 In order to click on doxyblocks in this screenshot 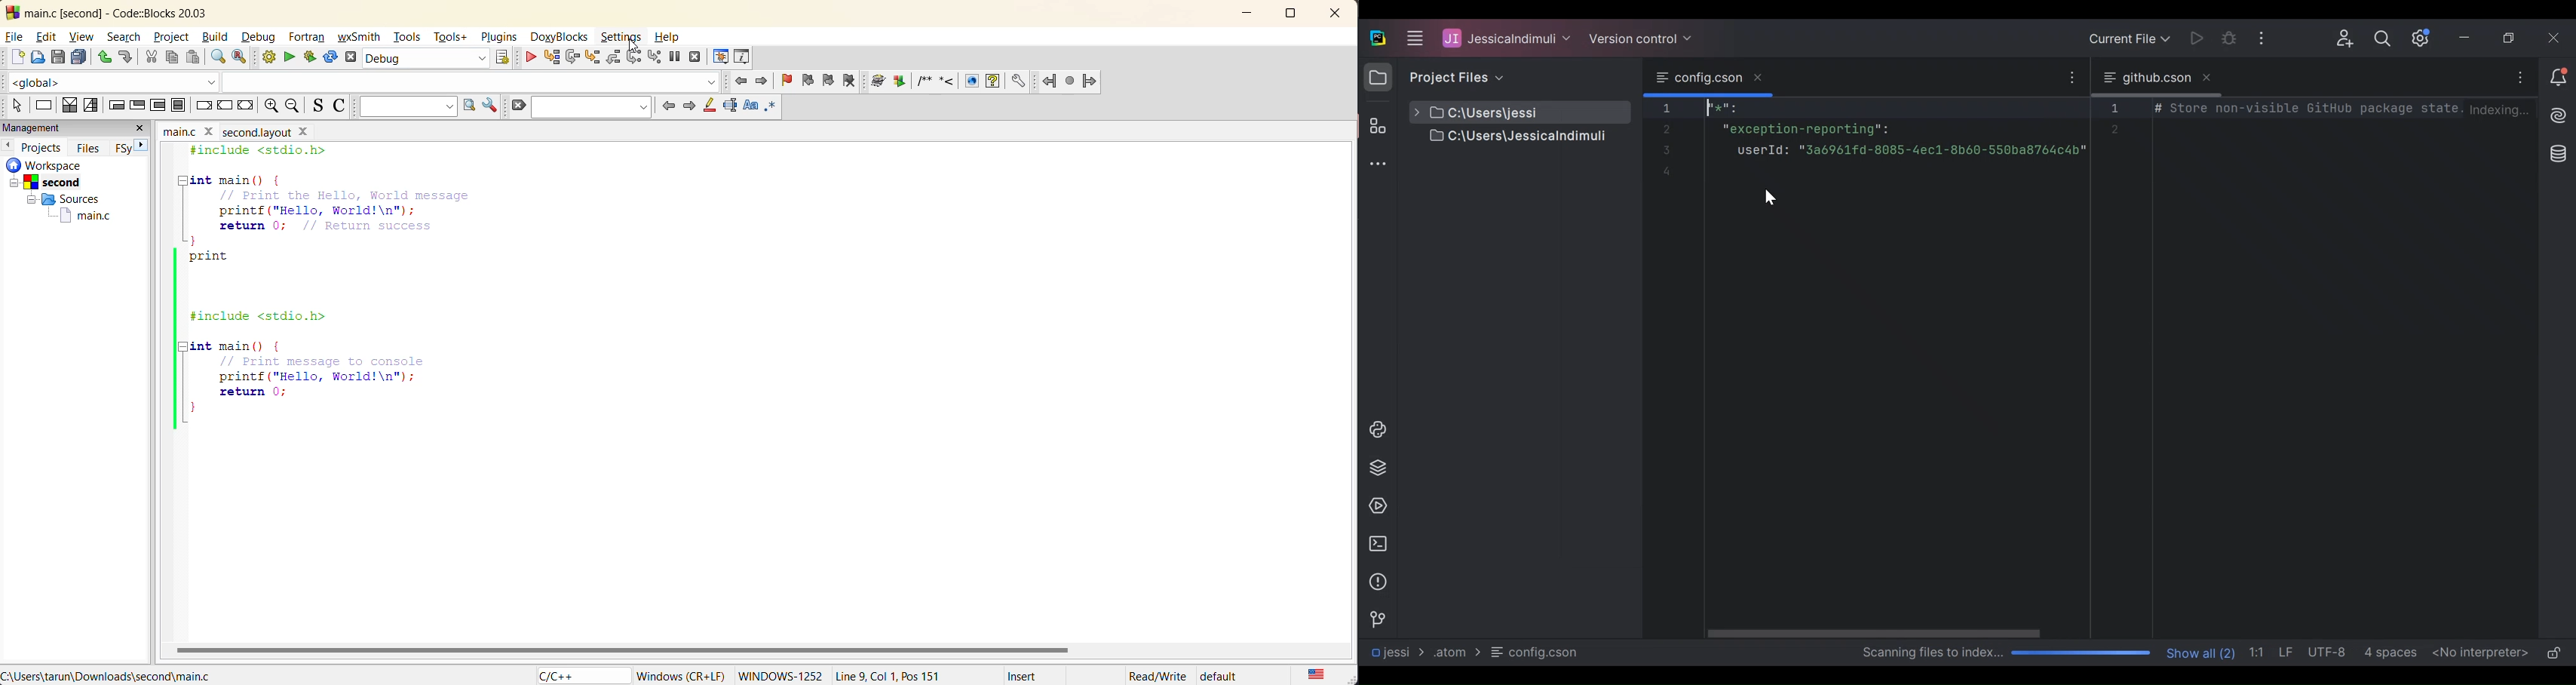, I will do `click(560, 36)`.